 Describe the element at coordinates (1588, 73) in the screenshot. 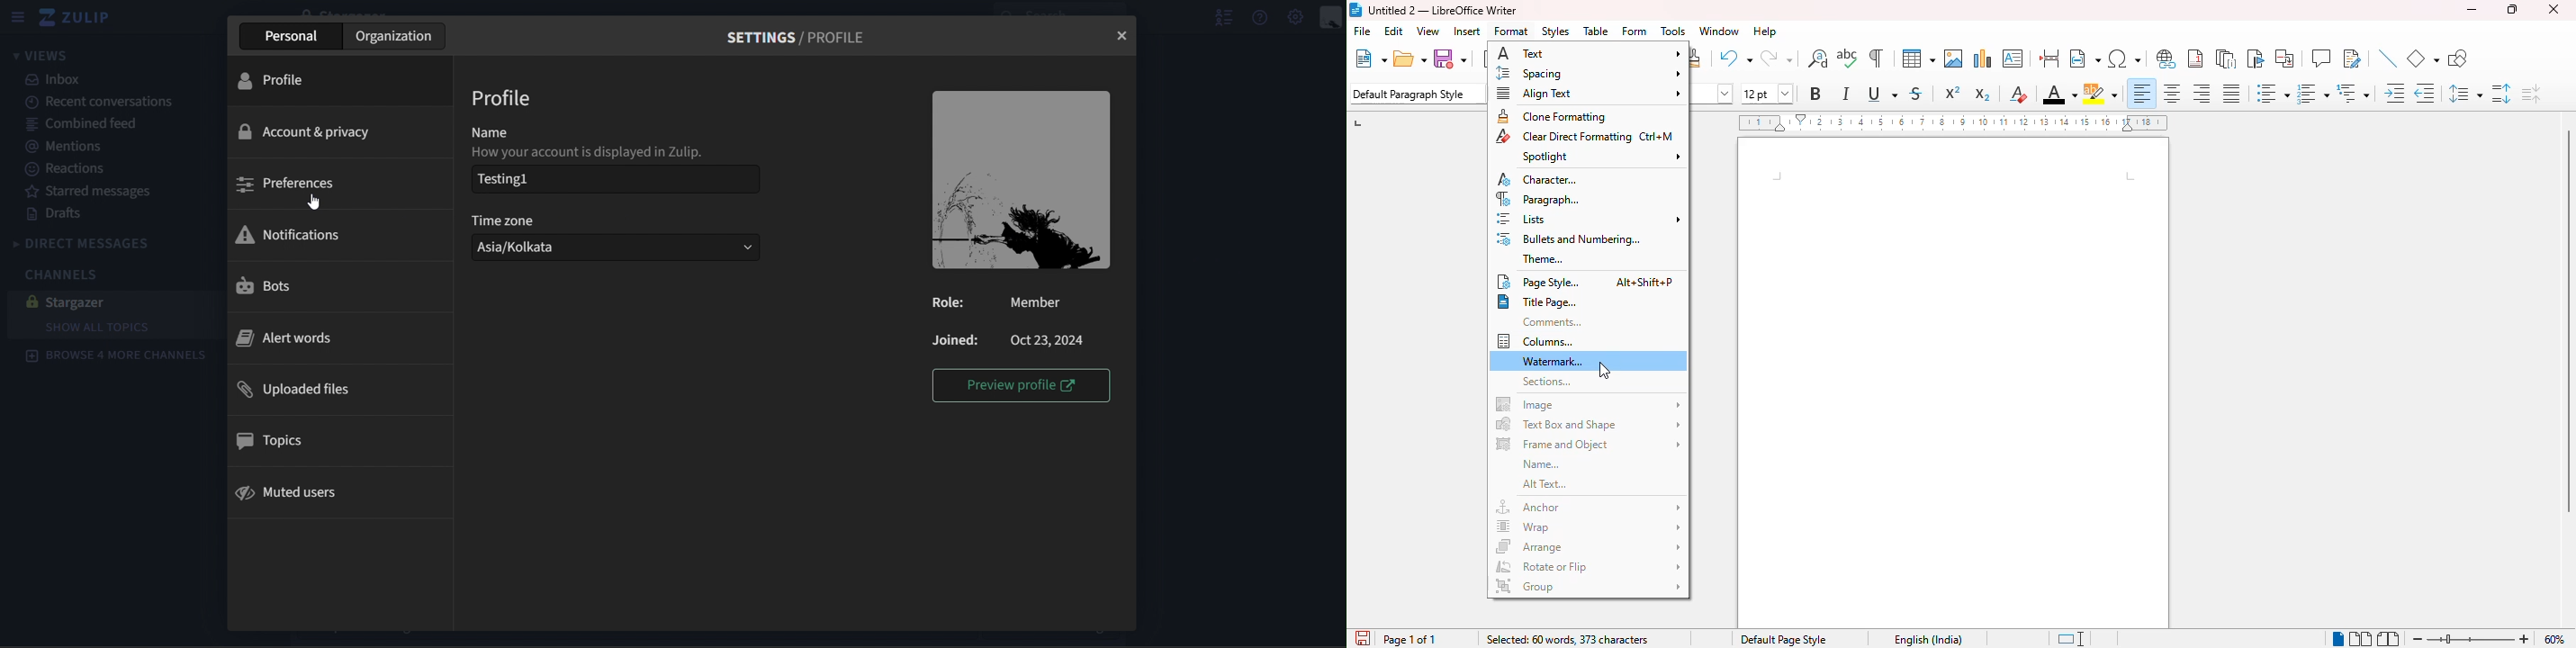

I see `spacing` at that location.